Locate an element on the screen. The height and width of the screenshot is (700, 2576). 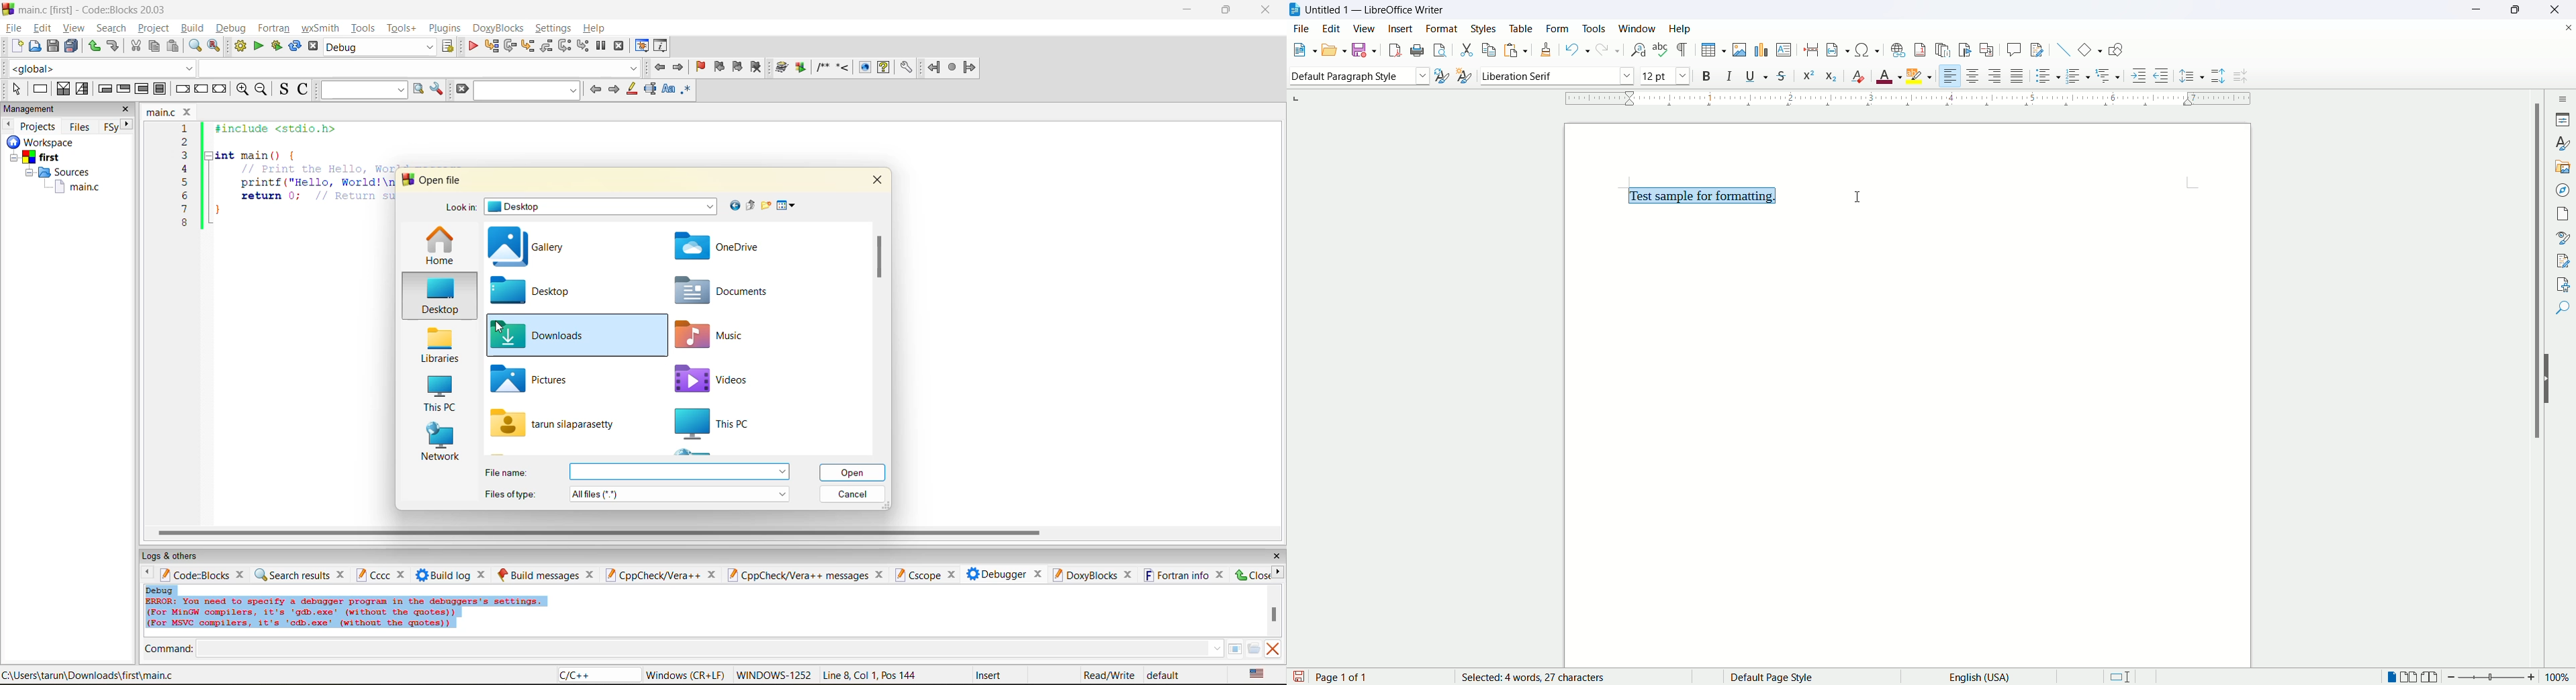
go to last is located at coordinates (733, 205).